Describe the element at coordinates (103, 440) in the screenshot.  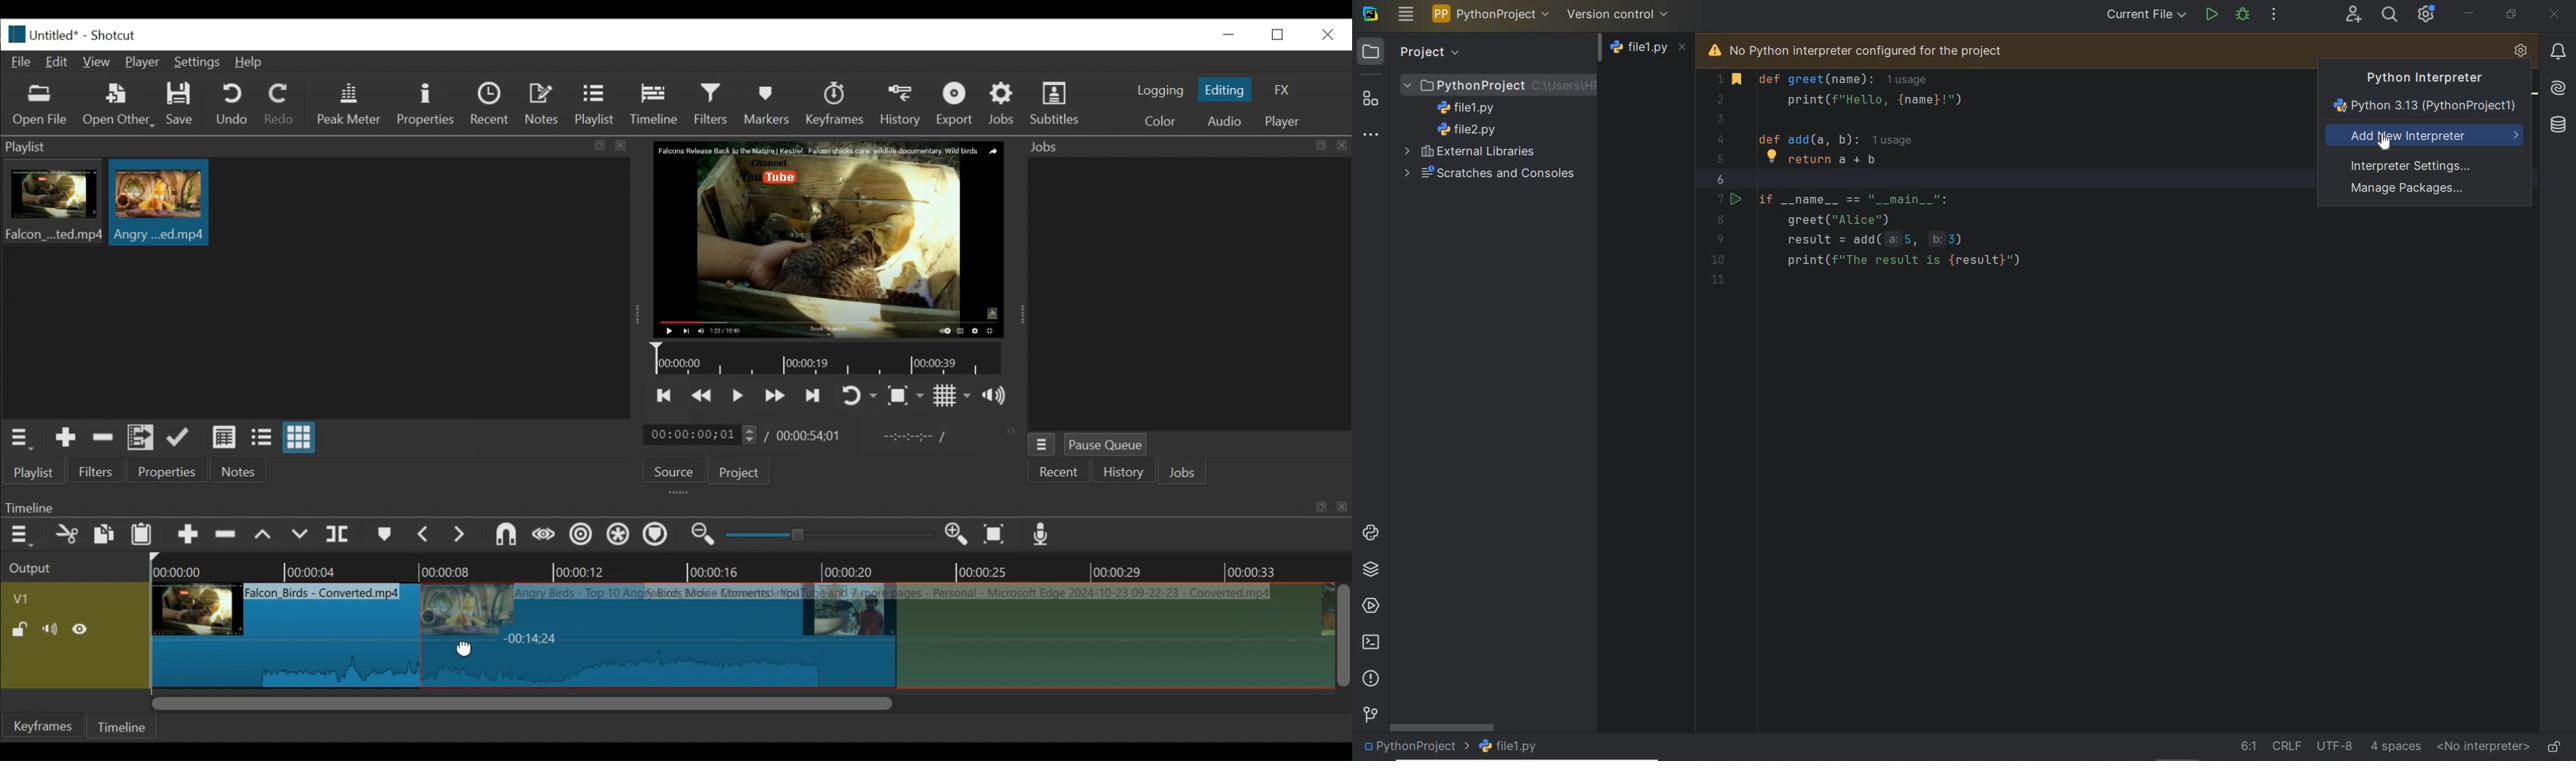
I see `Remove cut` at that location.